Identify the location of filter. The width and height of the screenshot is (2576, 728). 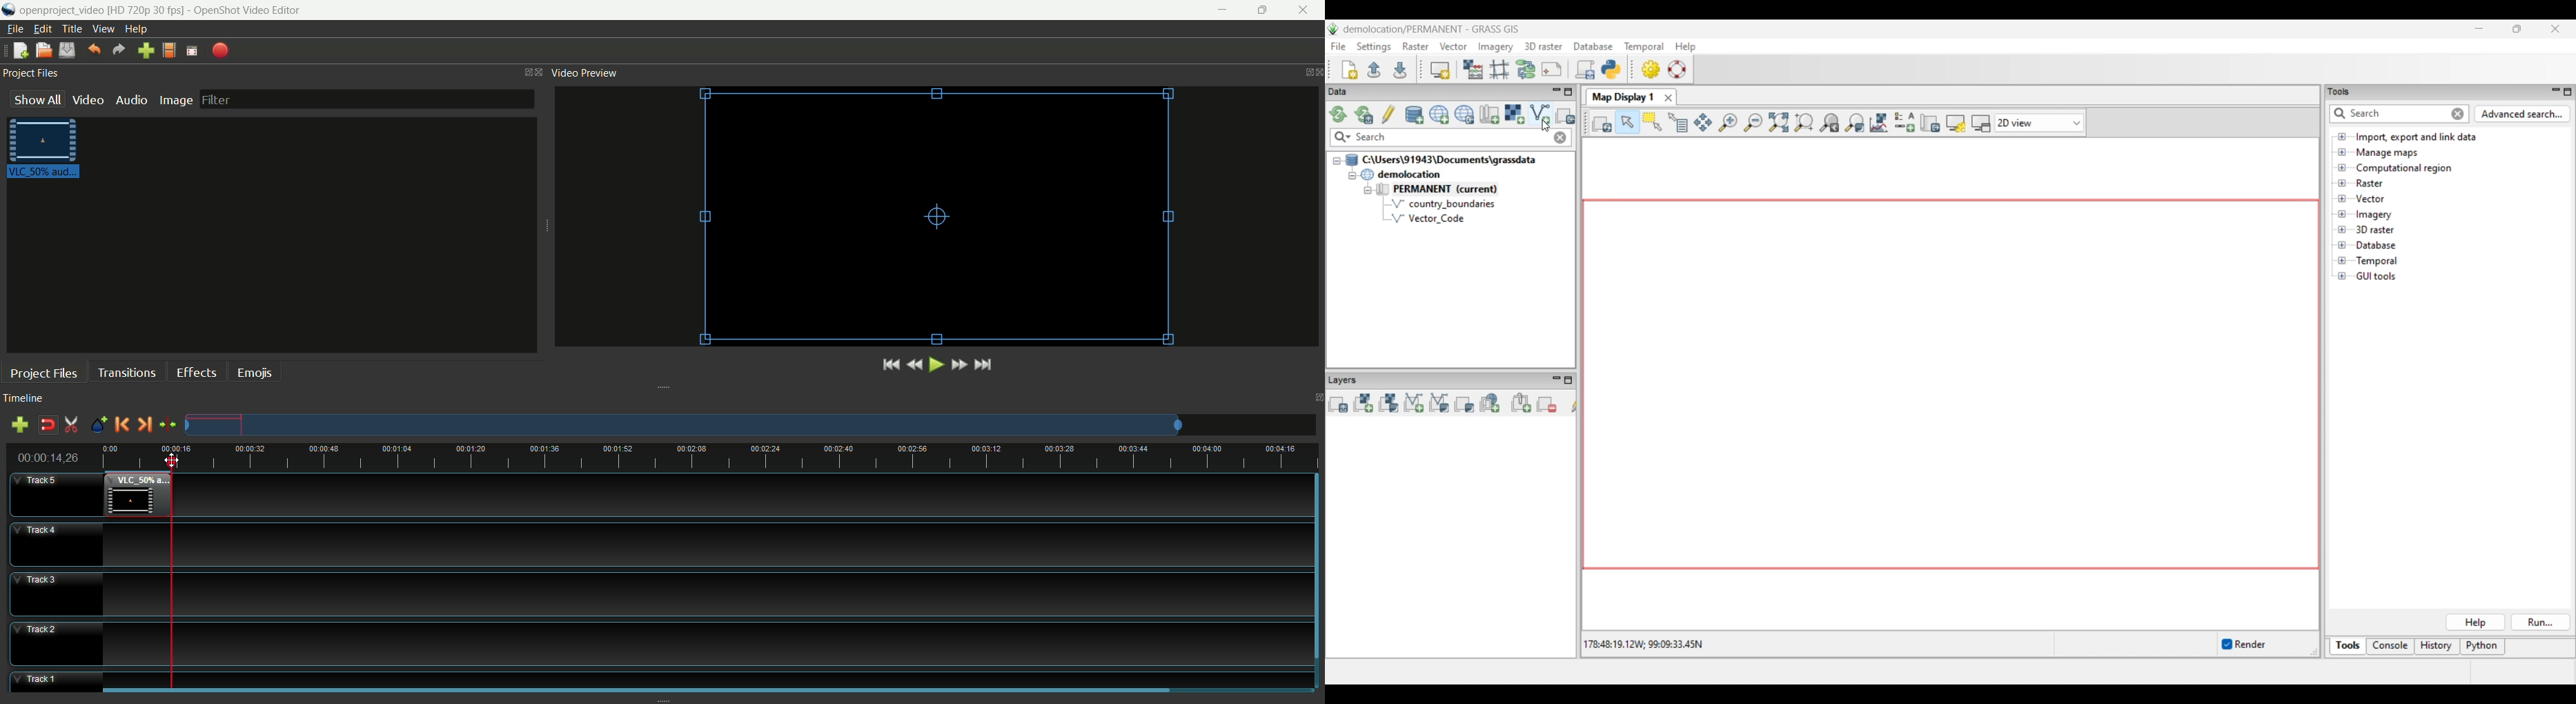
(366, 99).